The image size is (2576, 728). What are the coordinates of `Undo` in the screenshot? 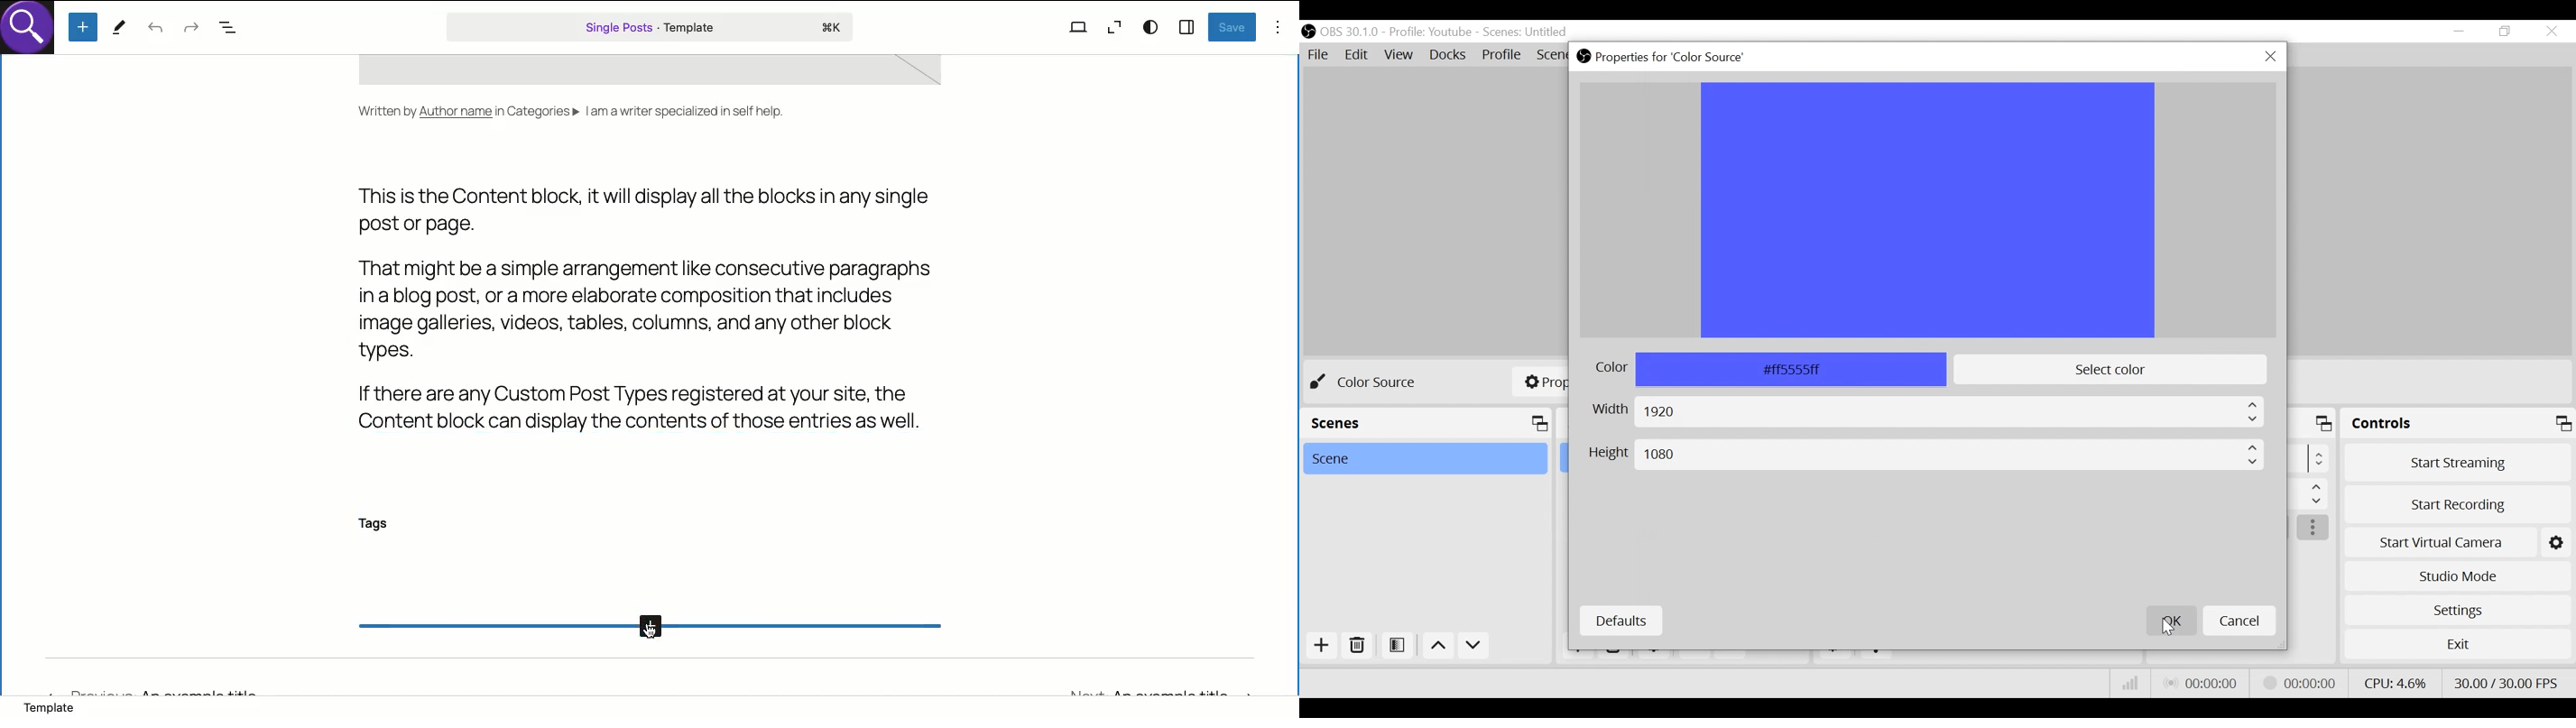 It's located at (155, 29).